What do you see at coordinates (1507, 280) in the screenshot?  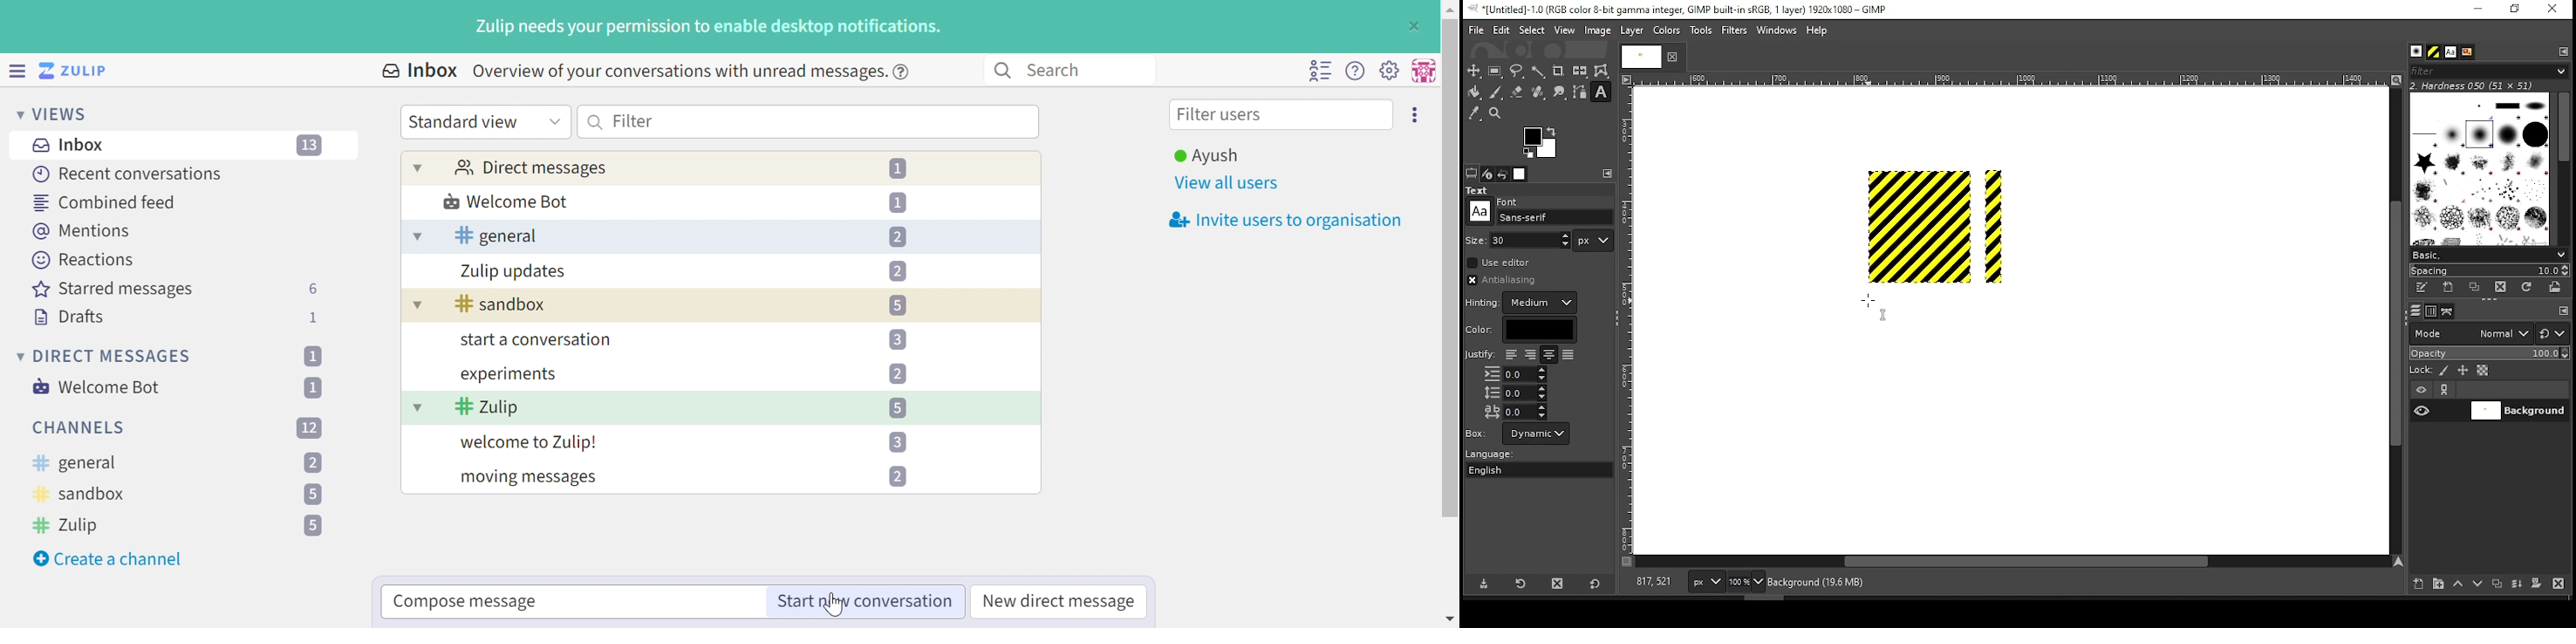 I see `antialiasing` at bounding box center [1507, 280].